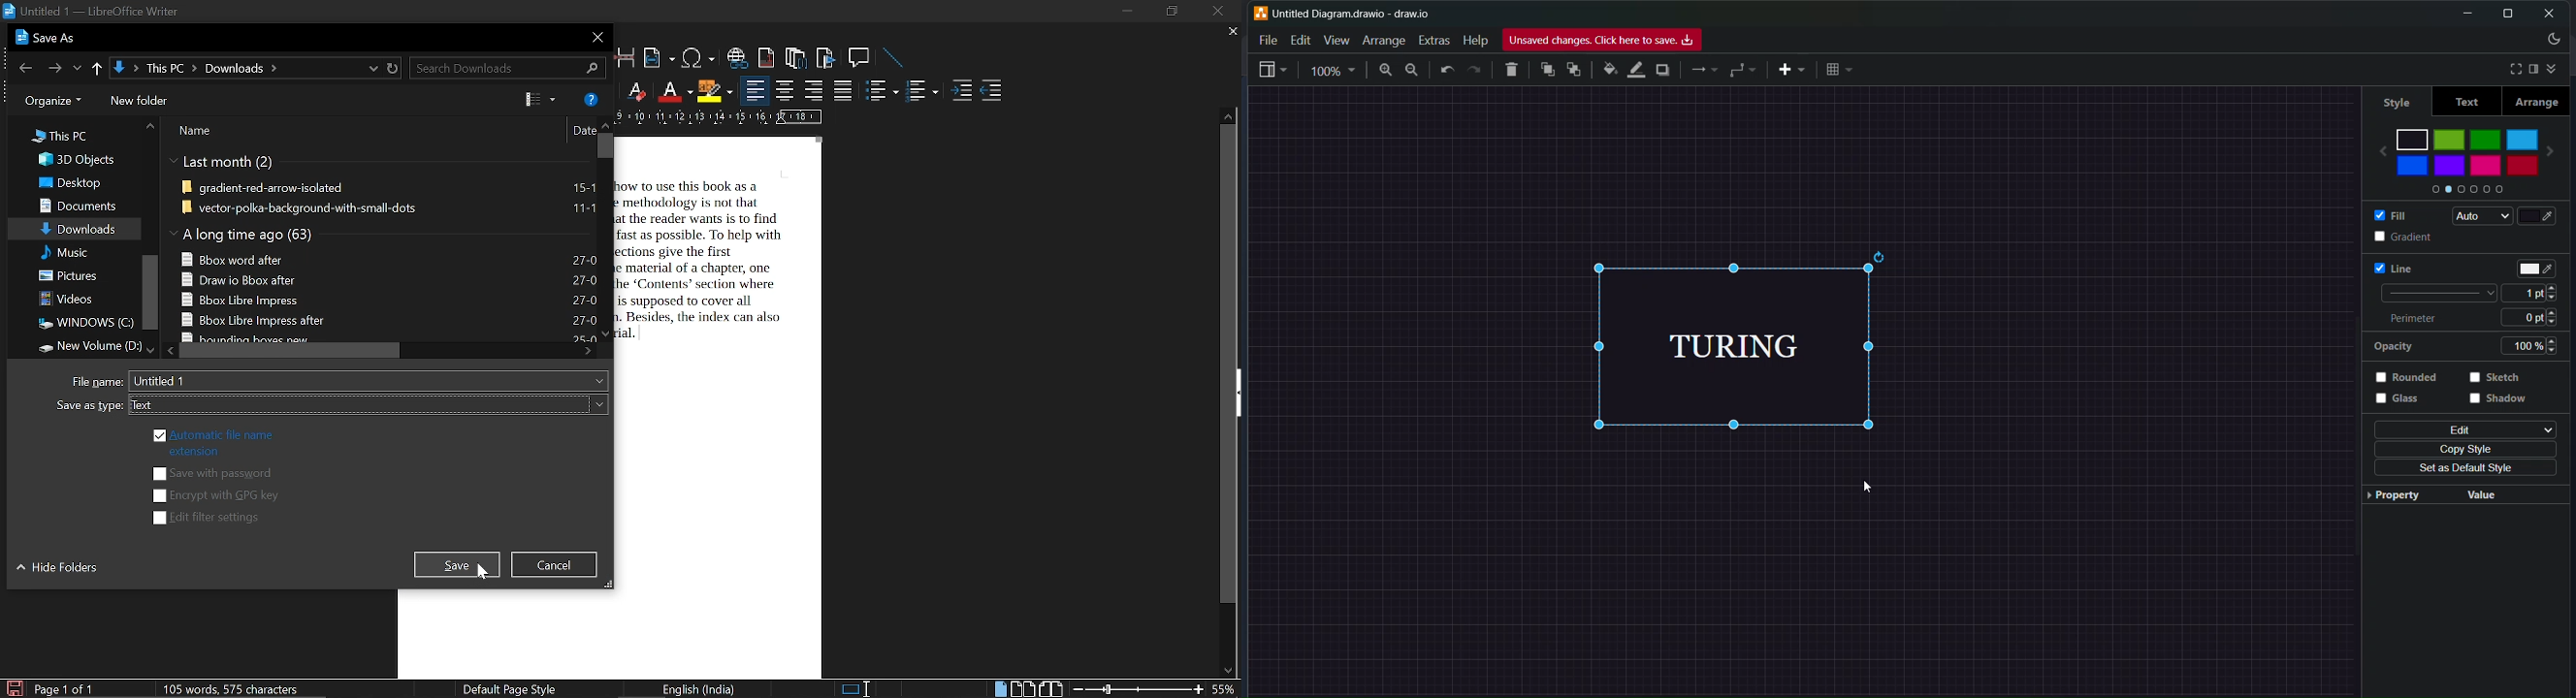 The image size is (2576, 700). Describe the element at coordinates (1125, 12) in the screenshot. I see `minimize` at that location.